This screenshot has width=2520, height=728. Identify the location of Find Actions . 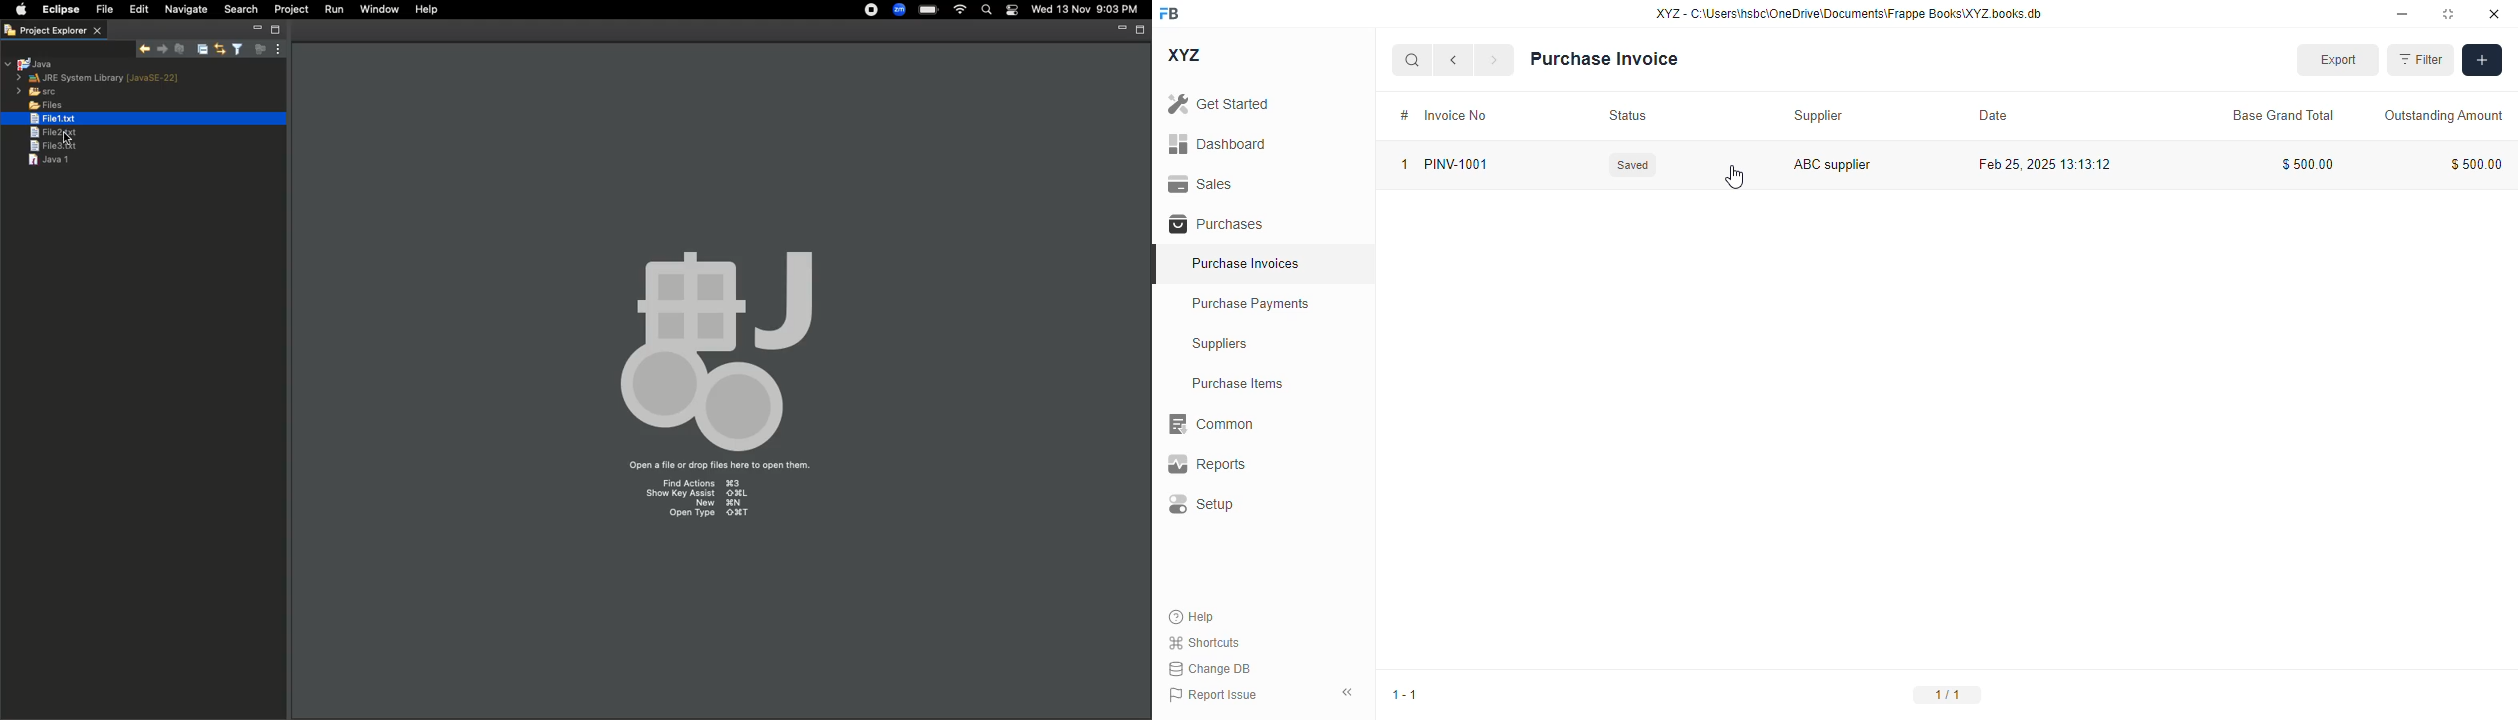
(709, 484).